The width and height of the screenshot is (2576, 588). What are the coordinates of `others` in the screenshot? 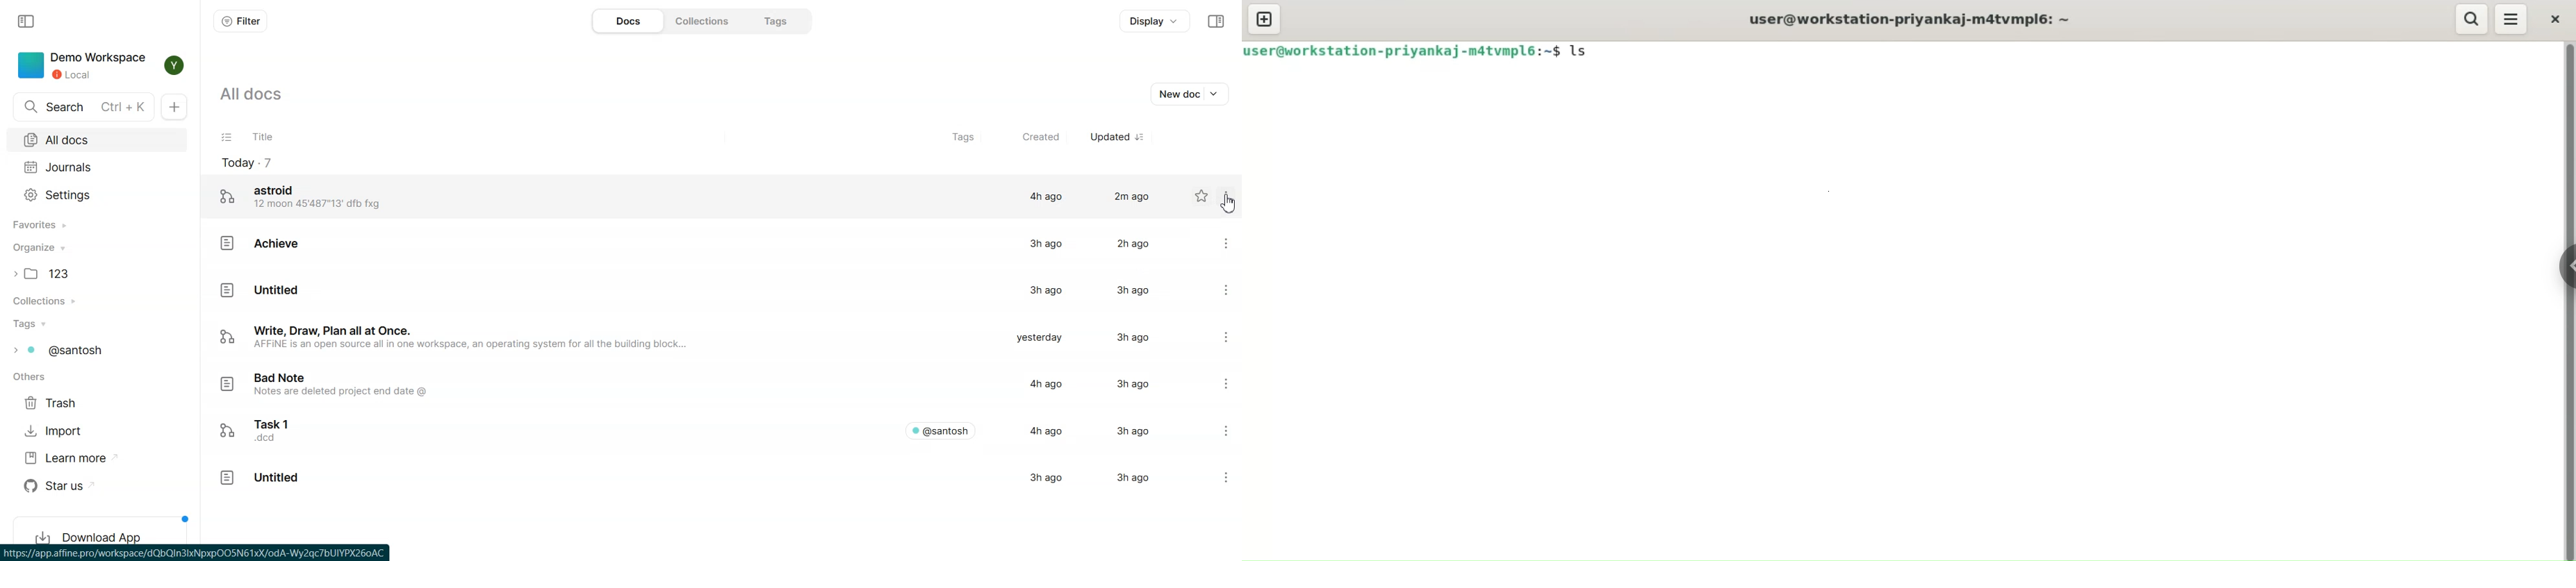 It's located at (28, 378).